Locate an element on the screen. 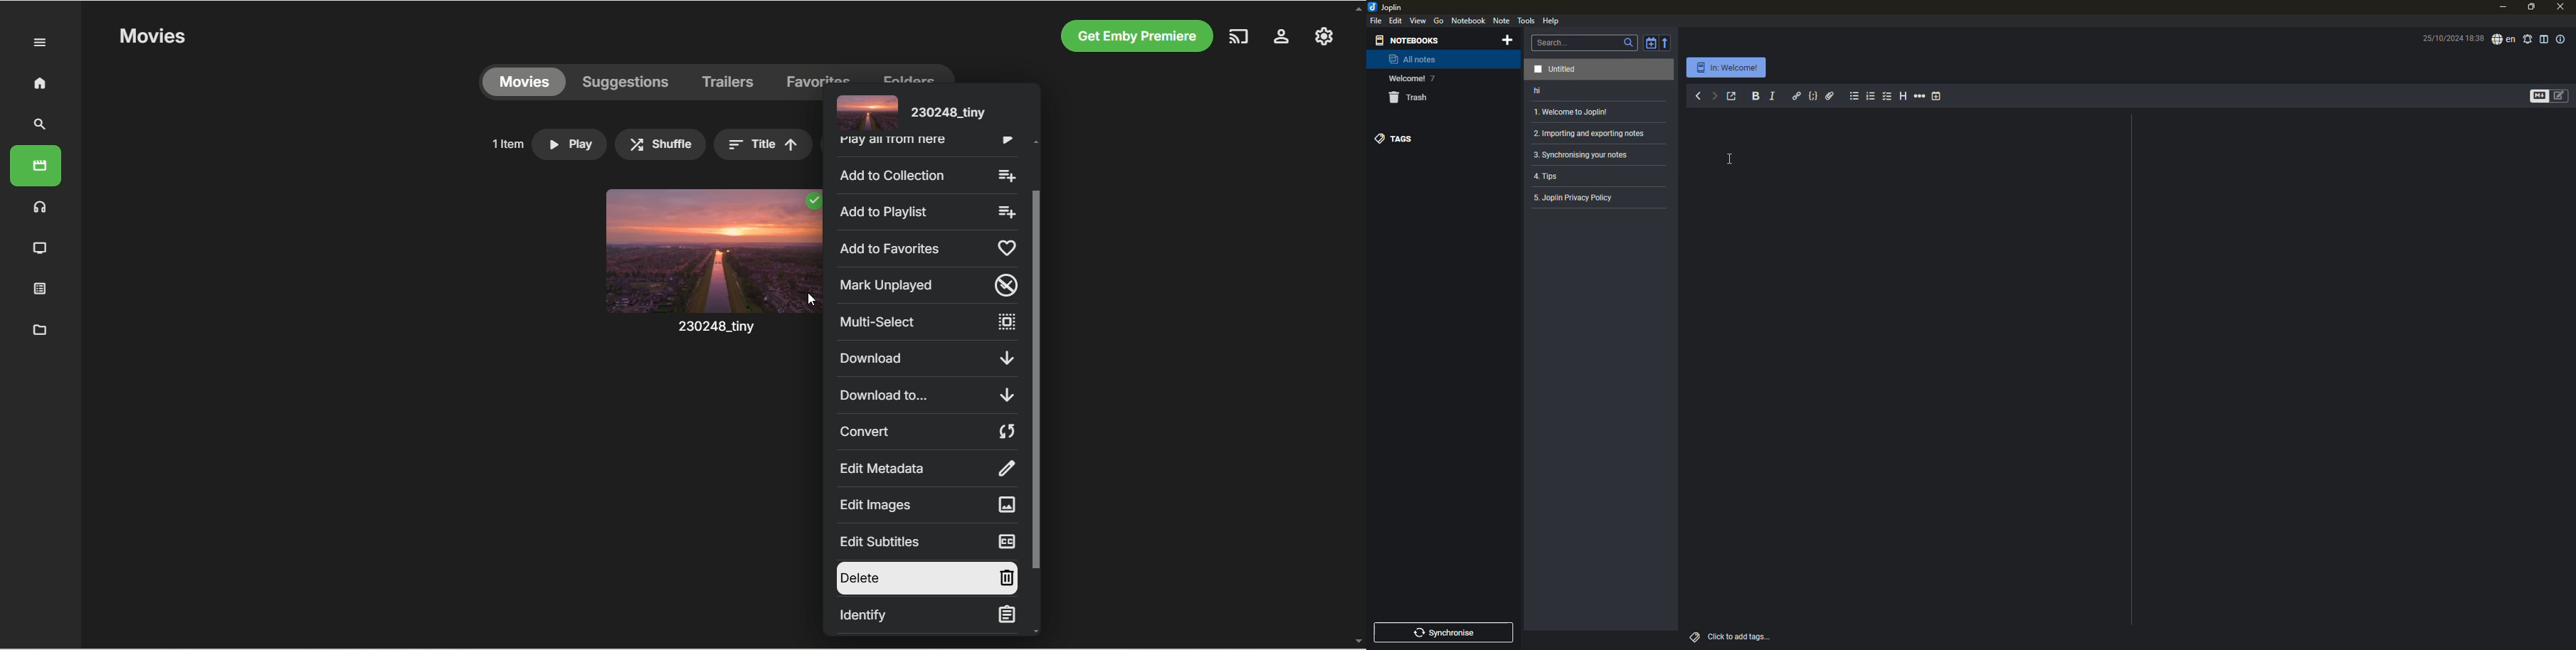 The width and height of the screenshot is (2576, 672). tools is located at coordinates (1526, 19).